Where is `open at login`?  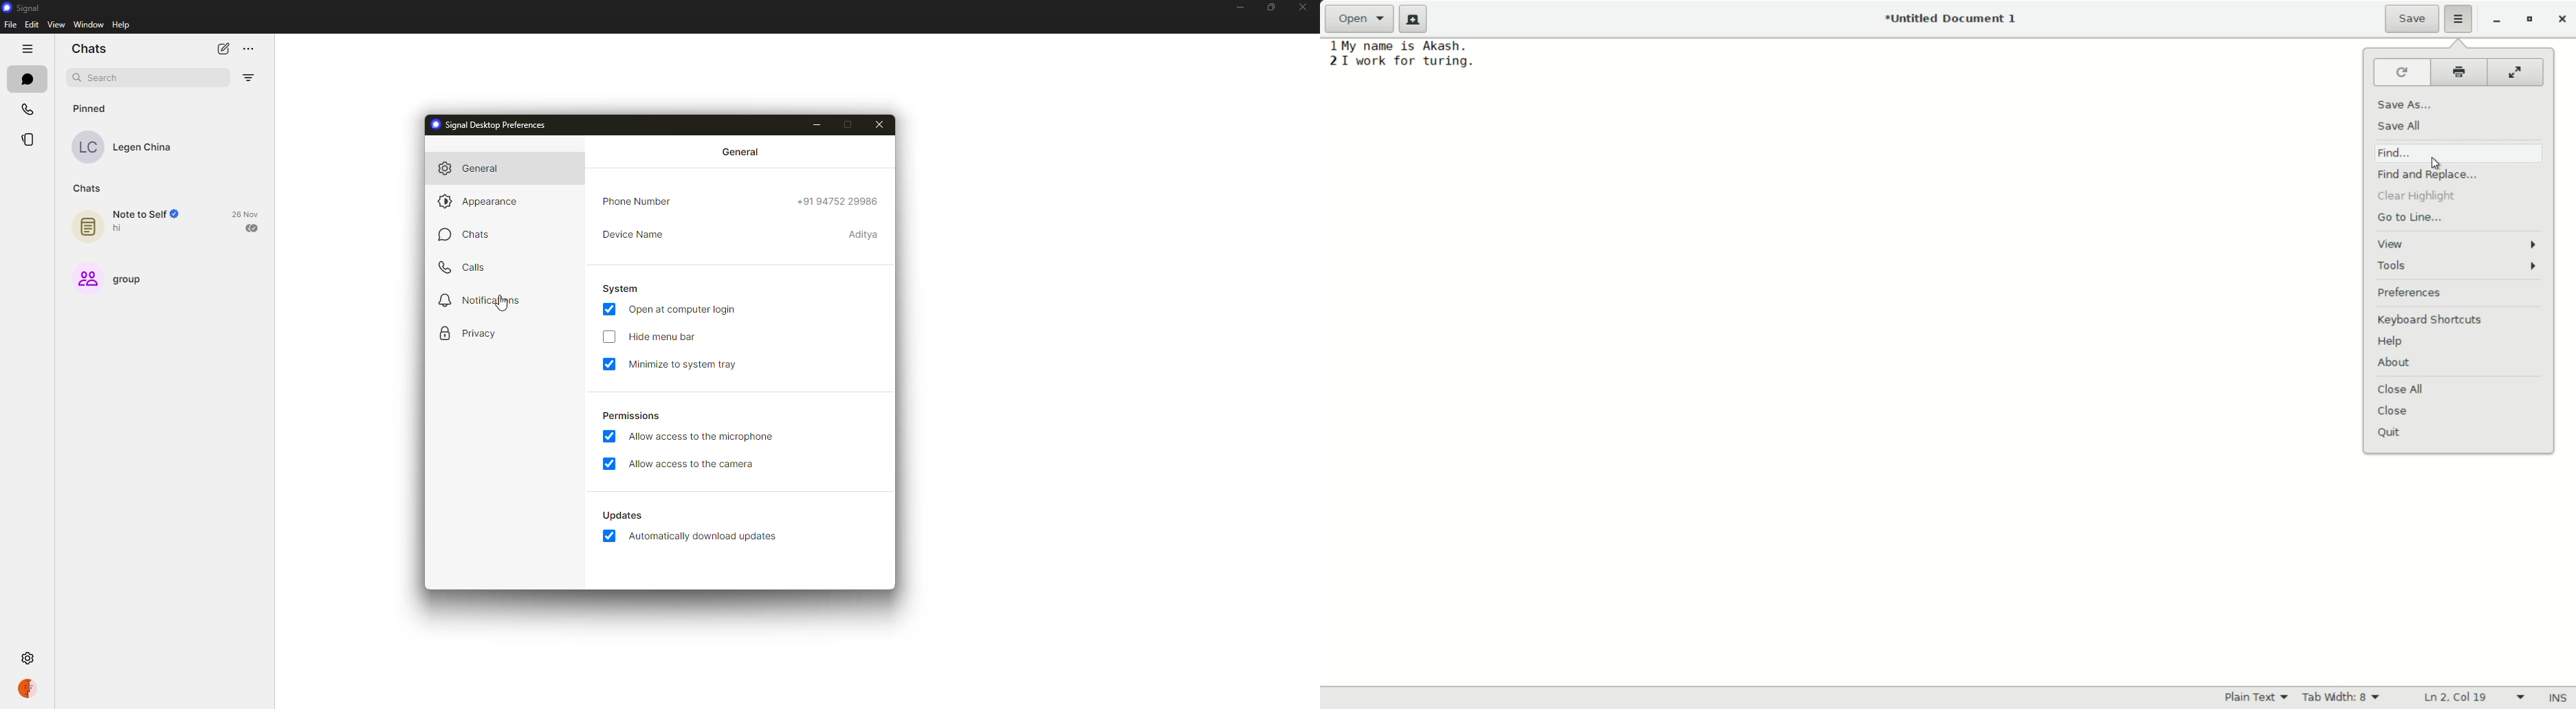 open at login is located at coordinates (686, 309).